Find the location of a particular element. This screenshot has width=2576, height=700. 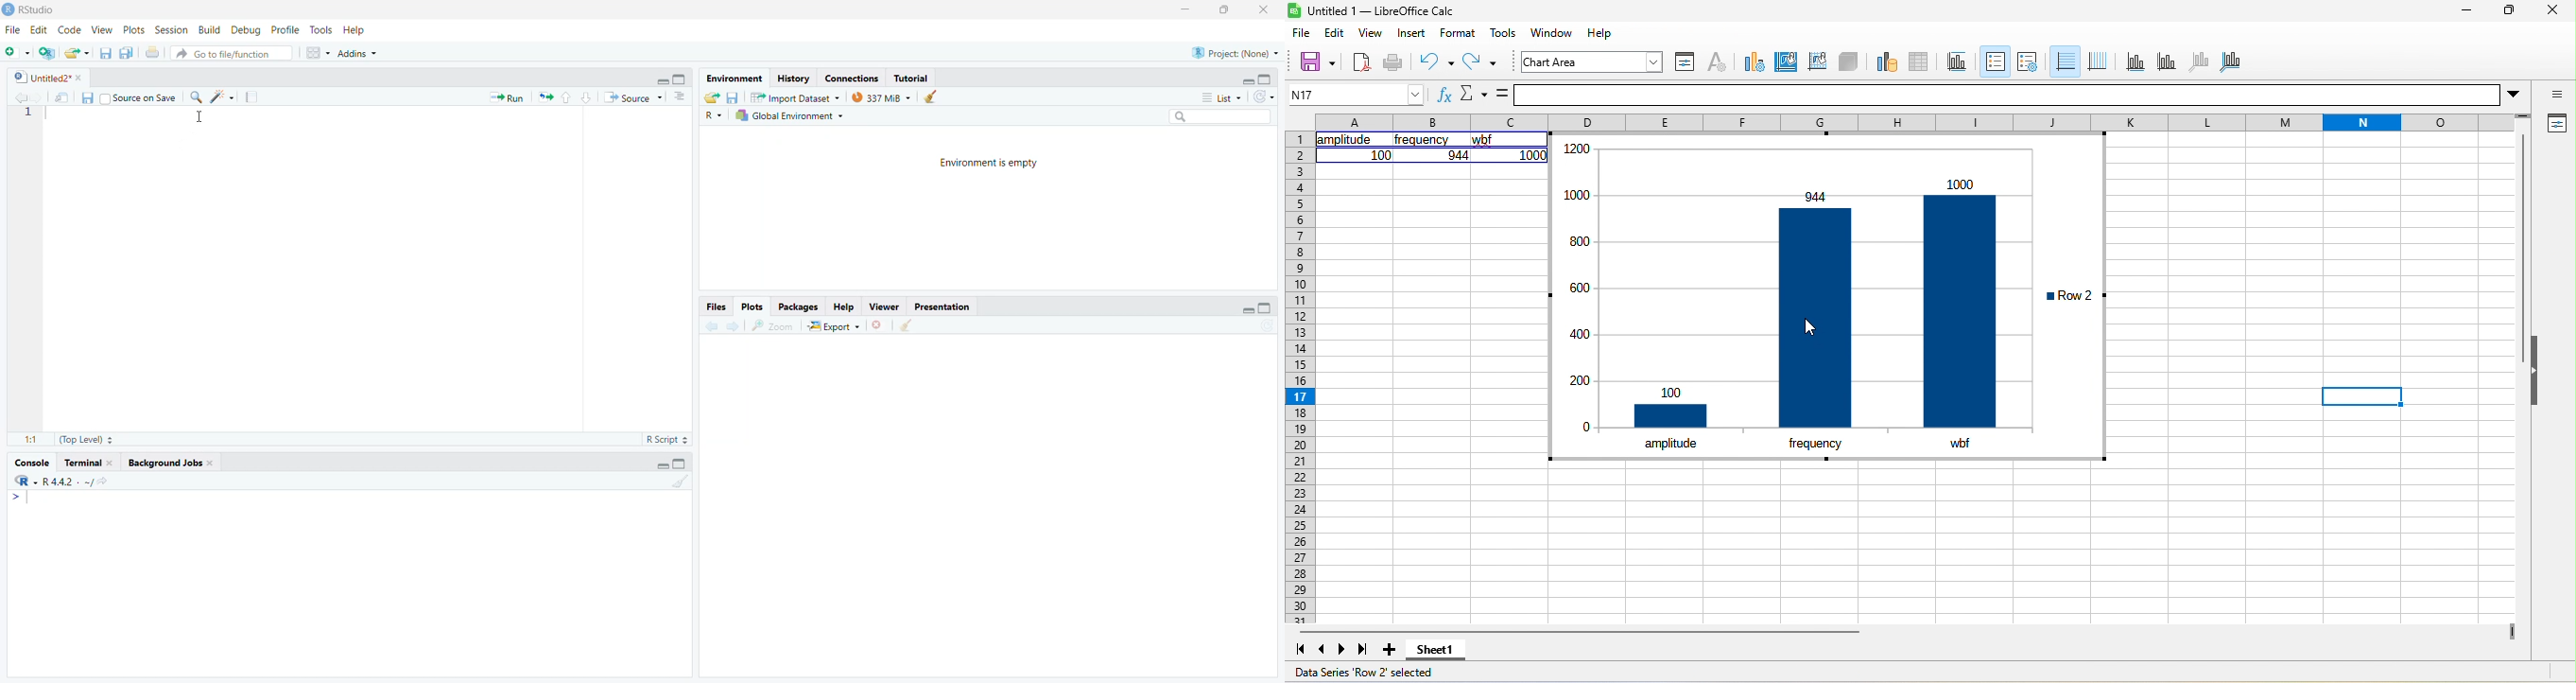

open an existing file is located at coordinates (78, 53).